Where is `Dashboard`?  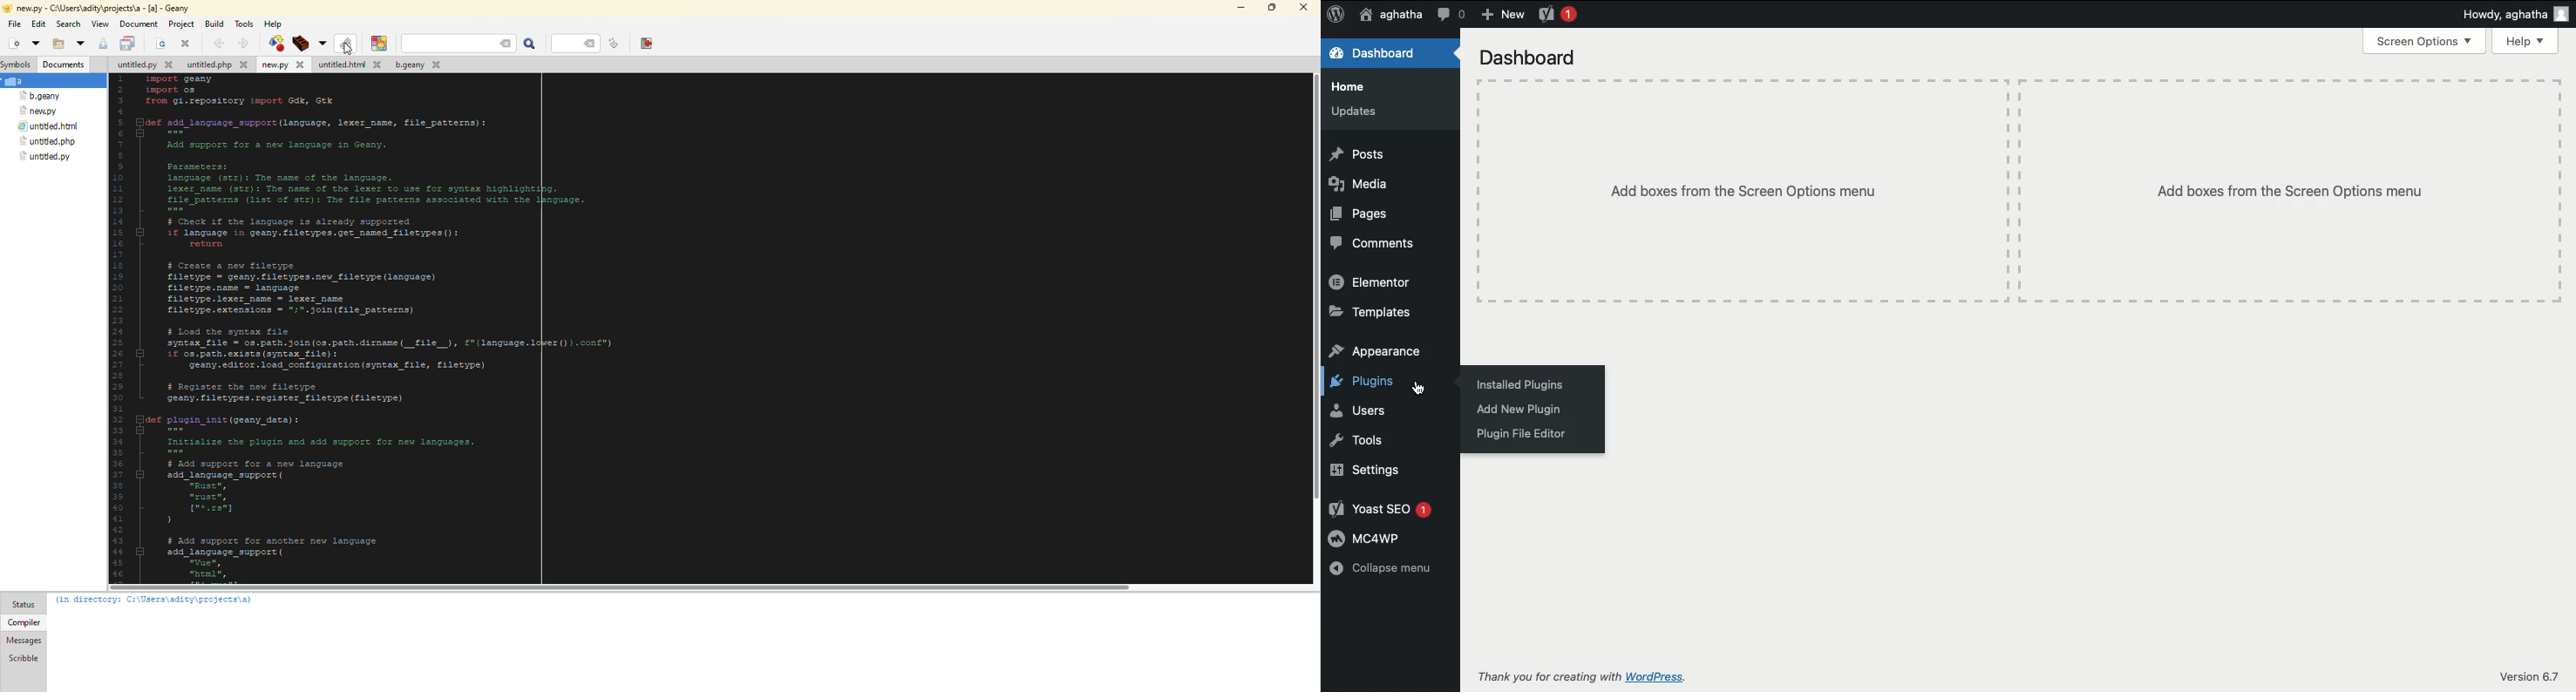 Dashboard is located at coordinates (1532, 58).